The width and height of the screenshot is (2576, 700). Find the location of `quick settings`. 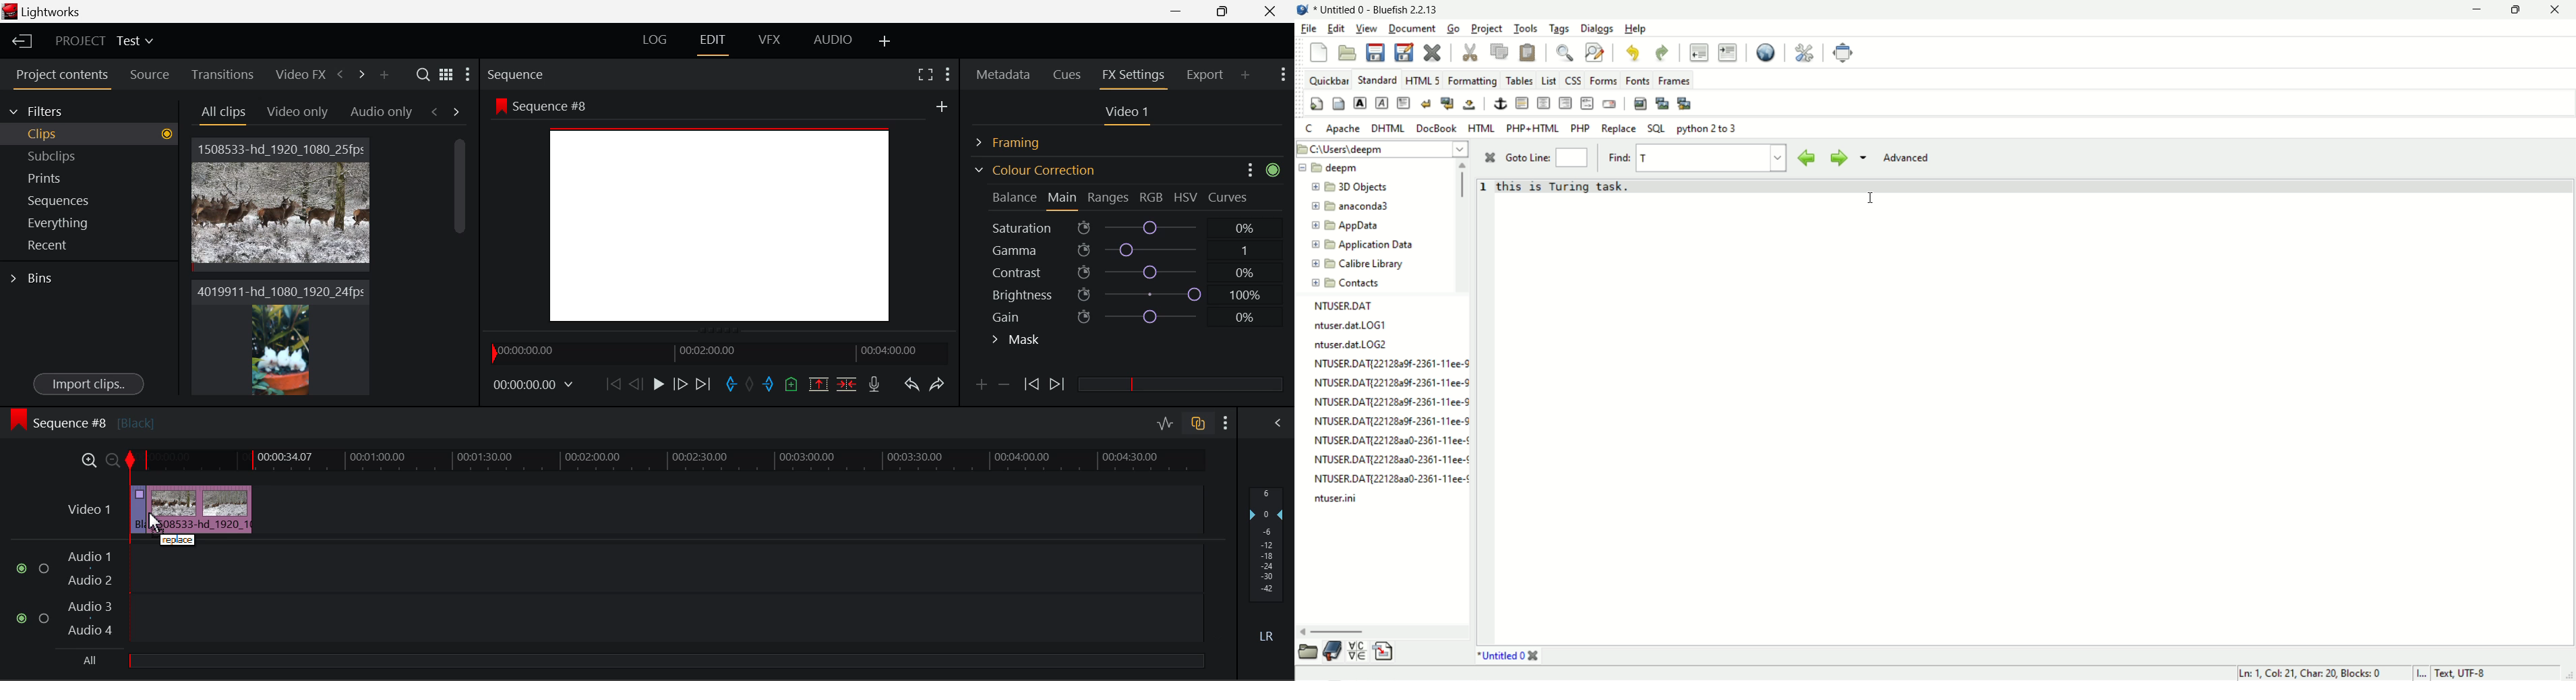

quick settings is located at coordinates (1317, 105).